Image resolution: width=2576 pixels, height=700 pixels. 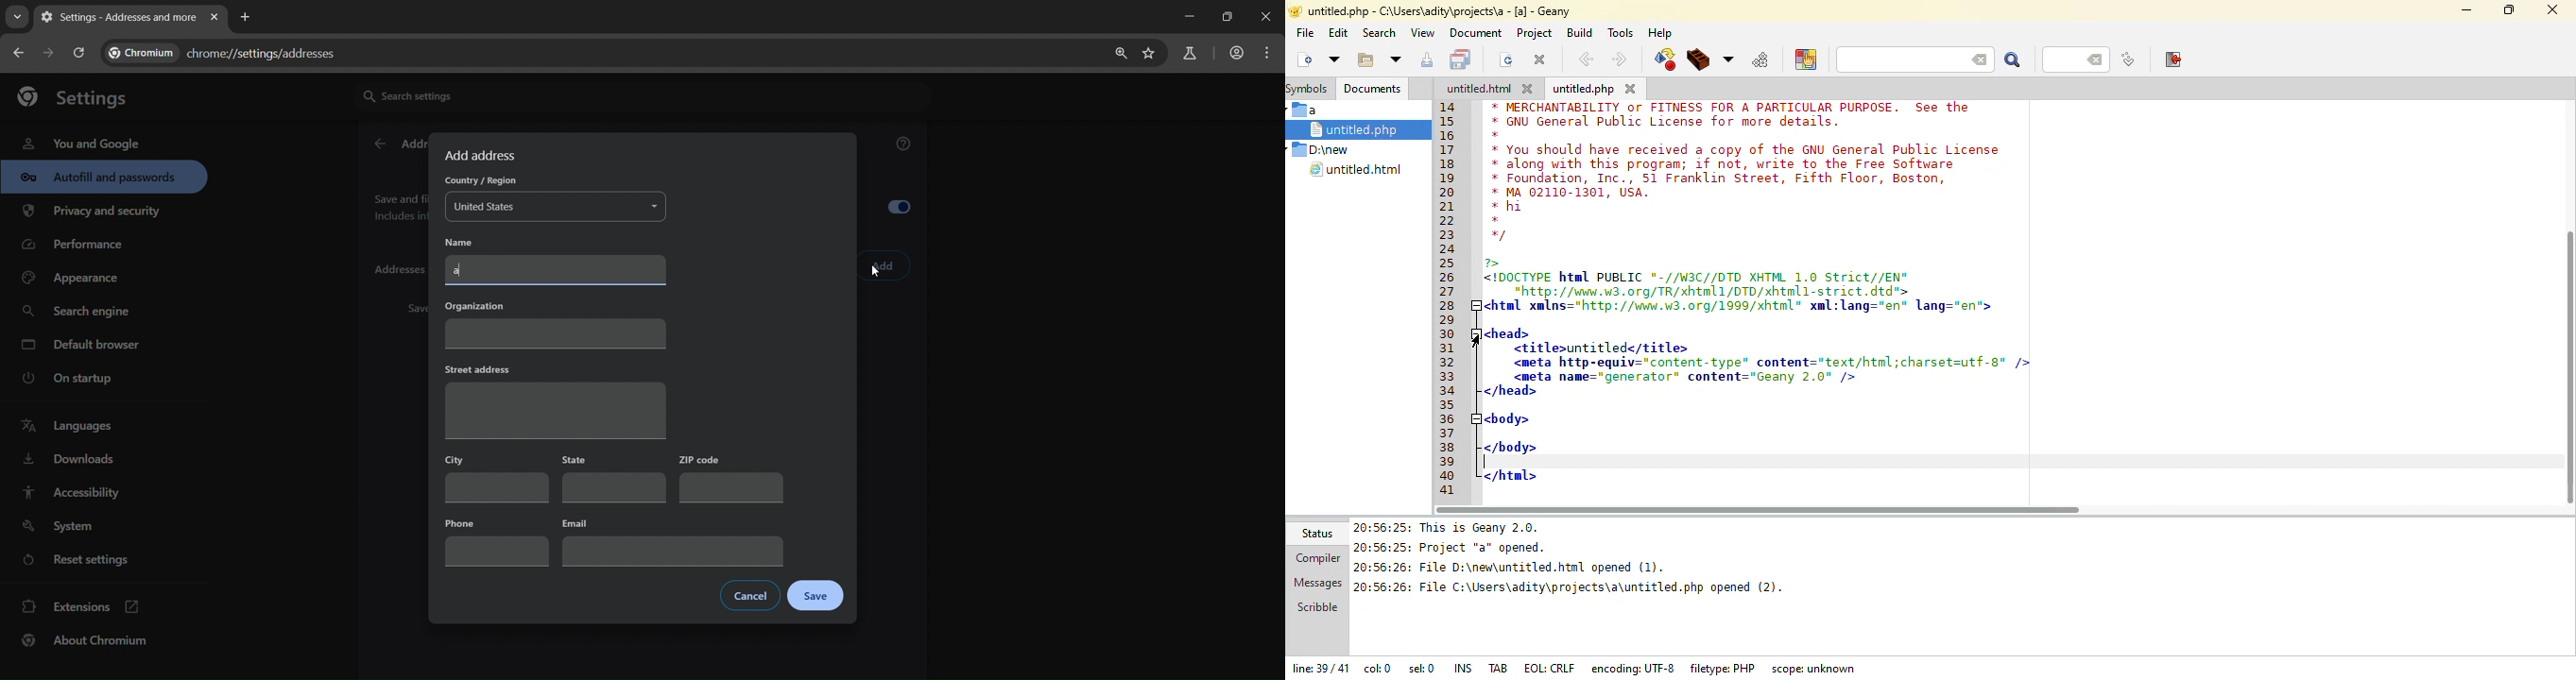 I want to click on app logo, so click(x=1295, y=12).